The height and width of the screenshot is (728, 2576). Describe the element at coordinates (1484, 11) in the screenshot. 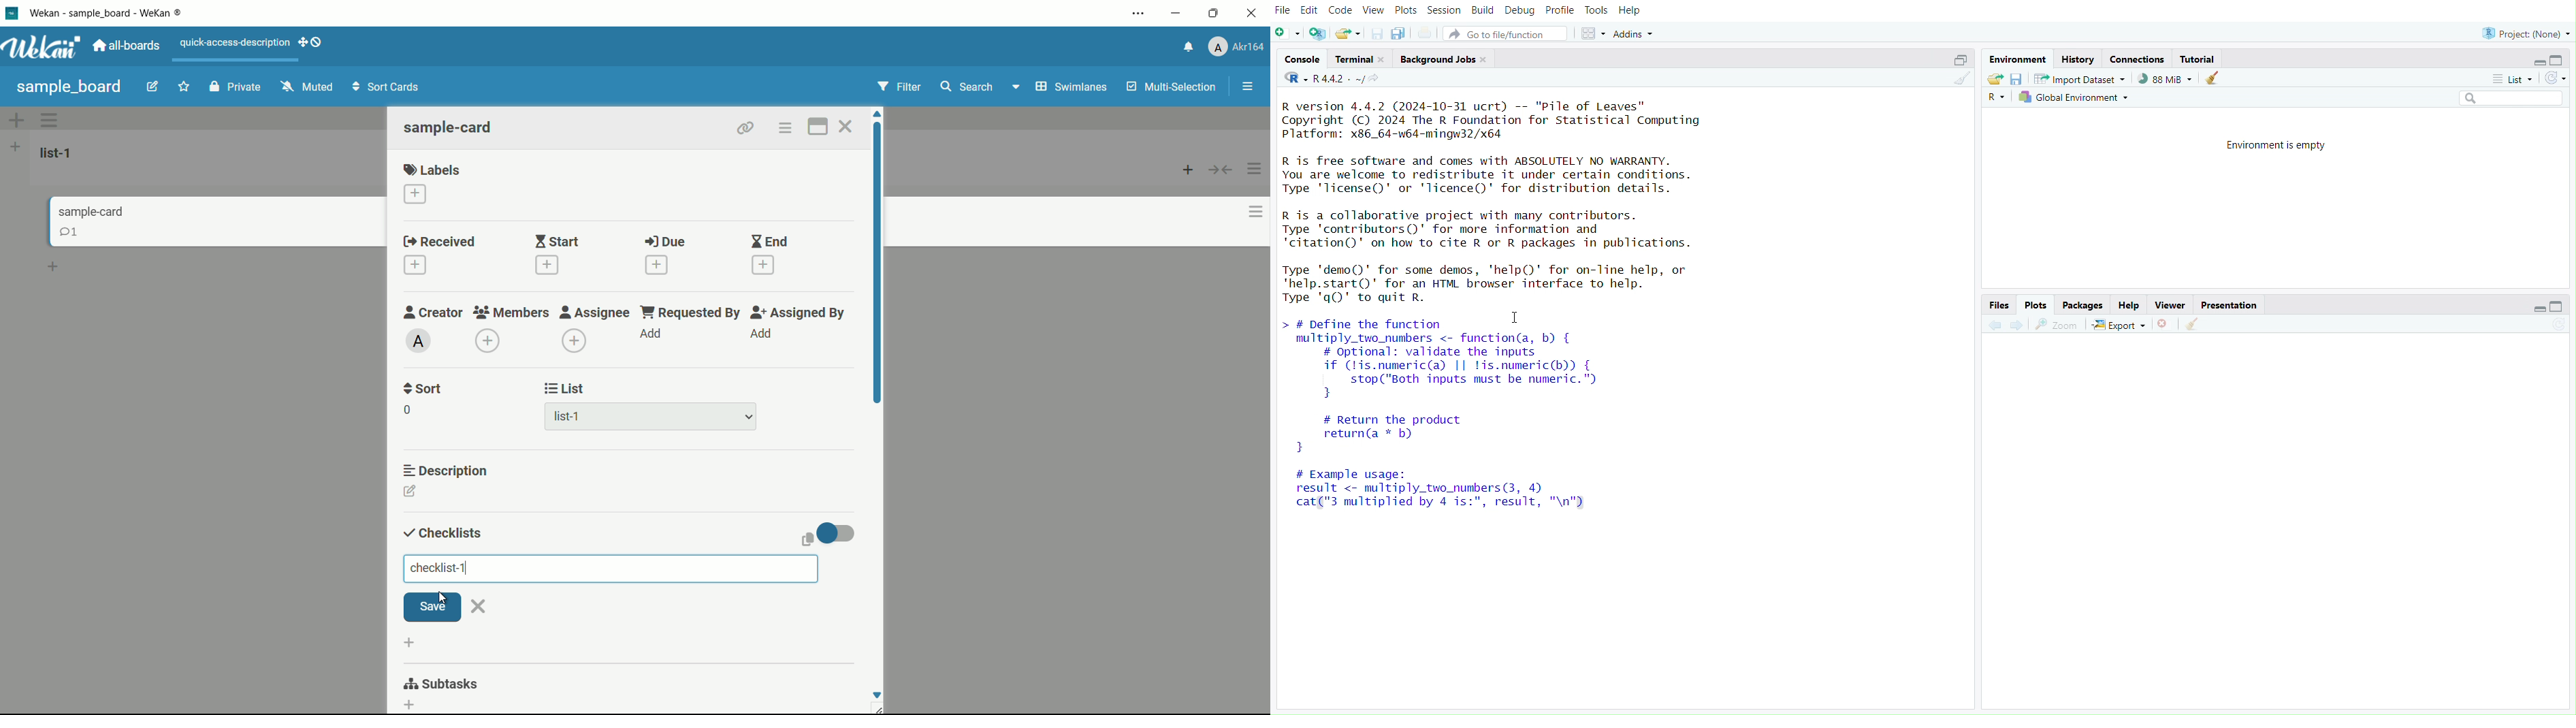

I see `Build` at that location.